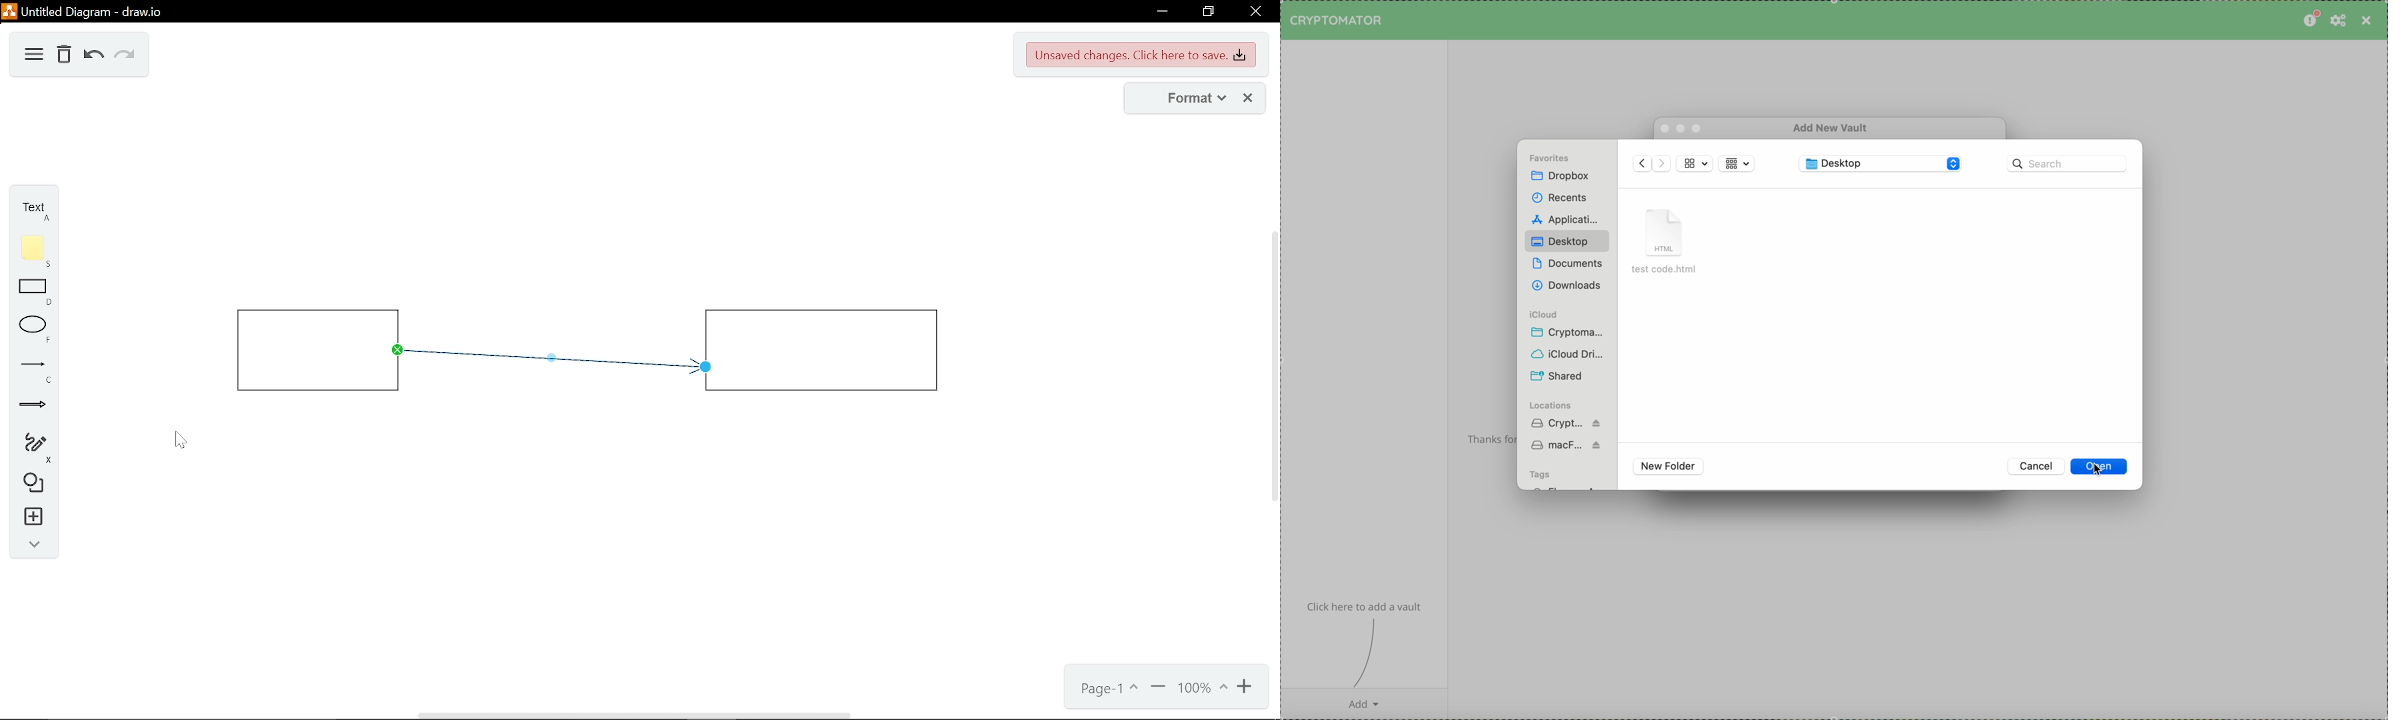  I want to click on rectangle, so click(31, 295).